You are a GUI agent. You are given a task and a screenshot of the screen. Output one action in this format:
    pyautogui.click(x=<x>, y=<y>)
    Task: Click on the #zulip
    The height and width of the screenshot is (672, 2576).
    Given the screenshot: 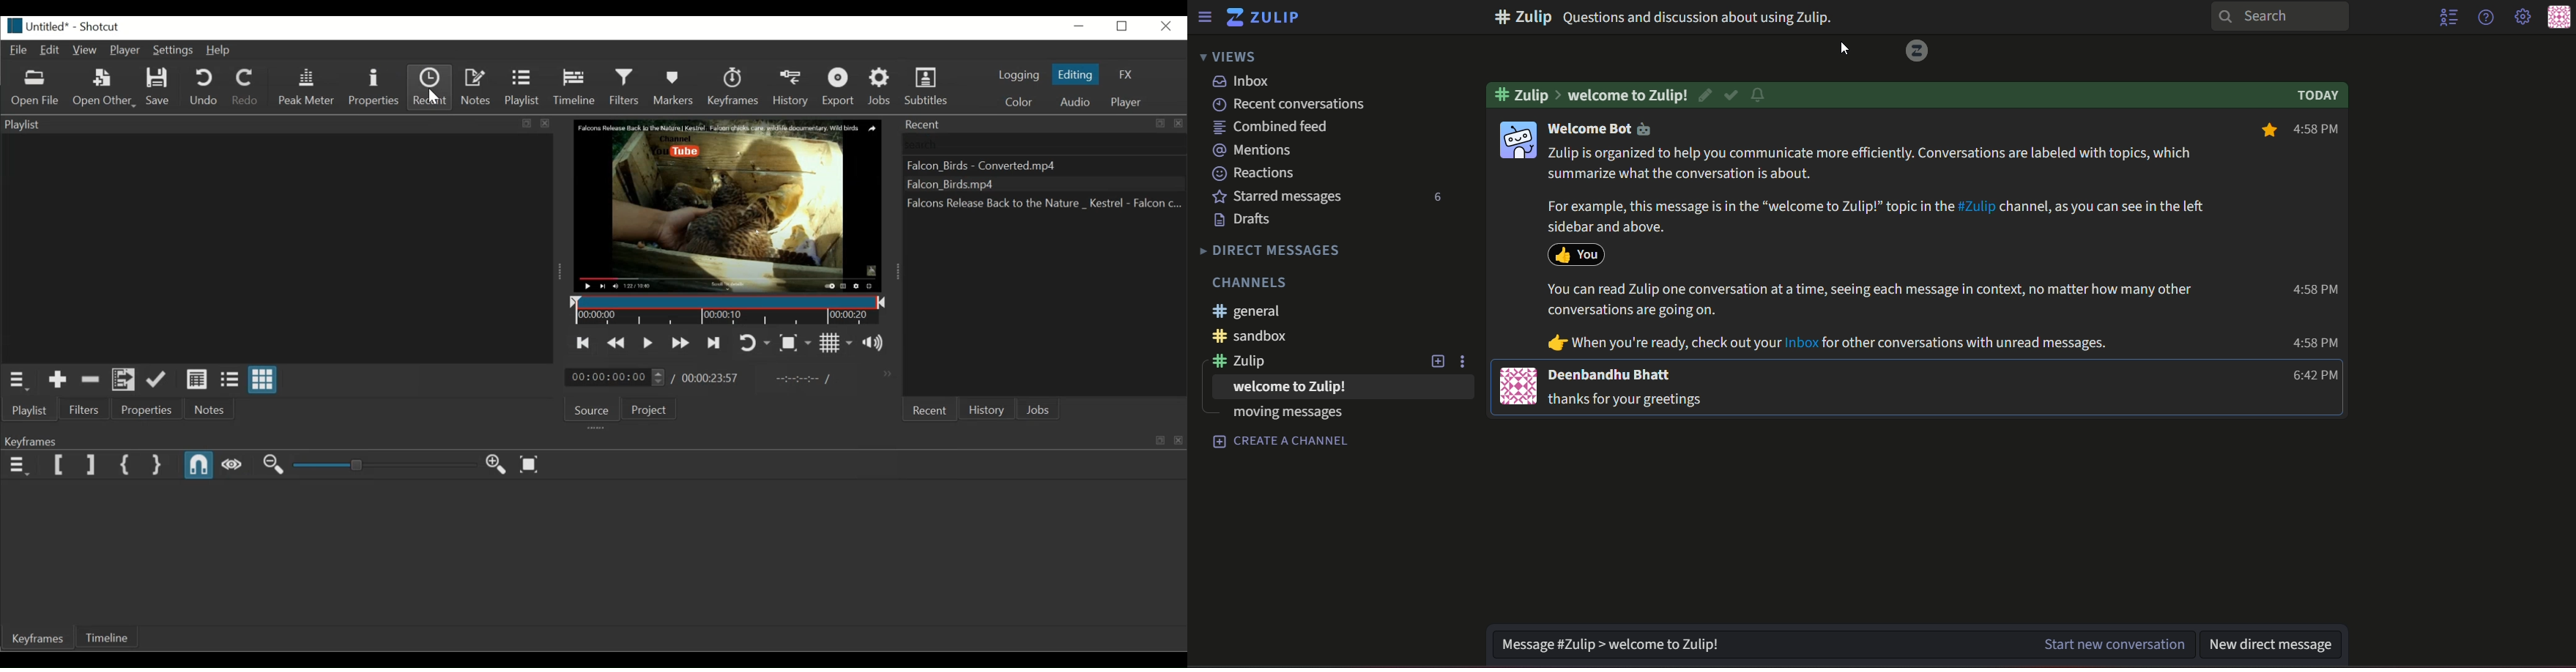 What is the action you would take?
    pyautogui.click(x=1244, y=361)
    